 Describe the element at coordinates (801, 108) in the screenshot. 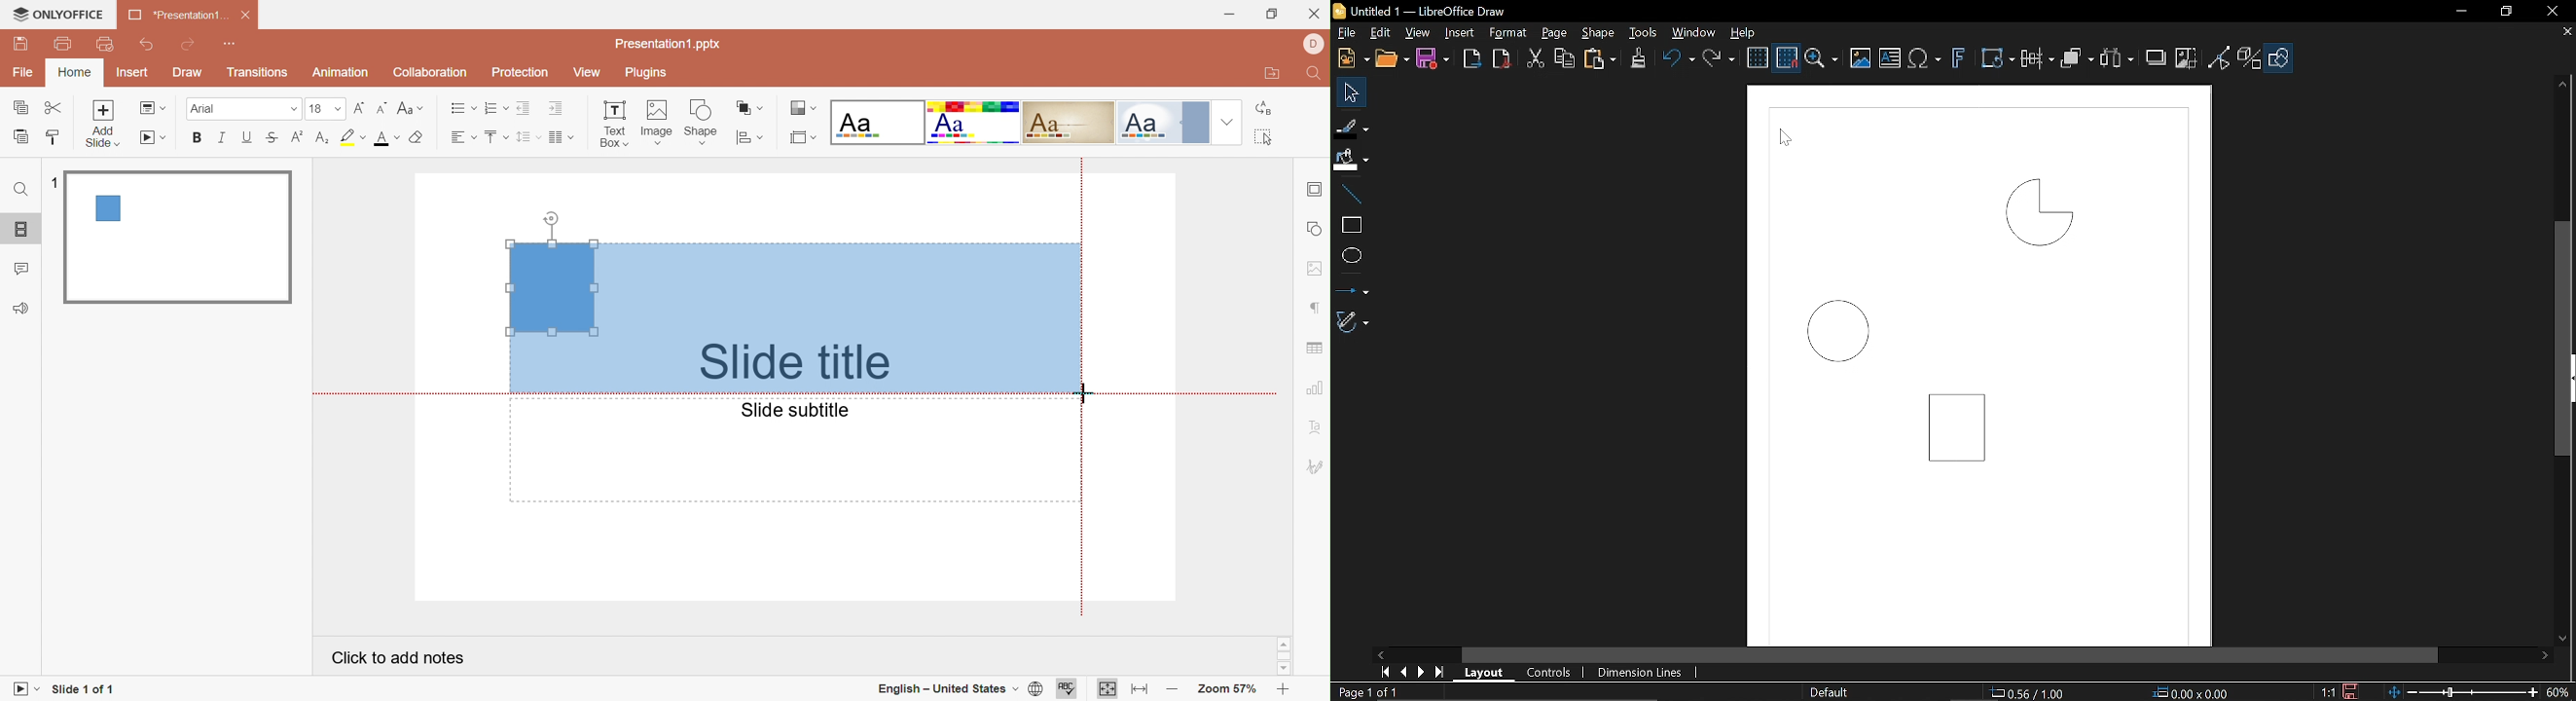

I see `Change color theme` at that location.